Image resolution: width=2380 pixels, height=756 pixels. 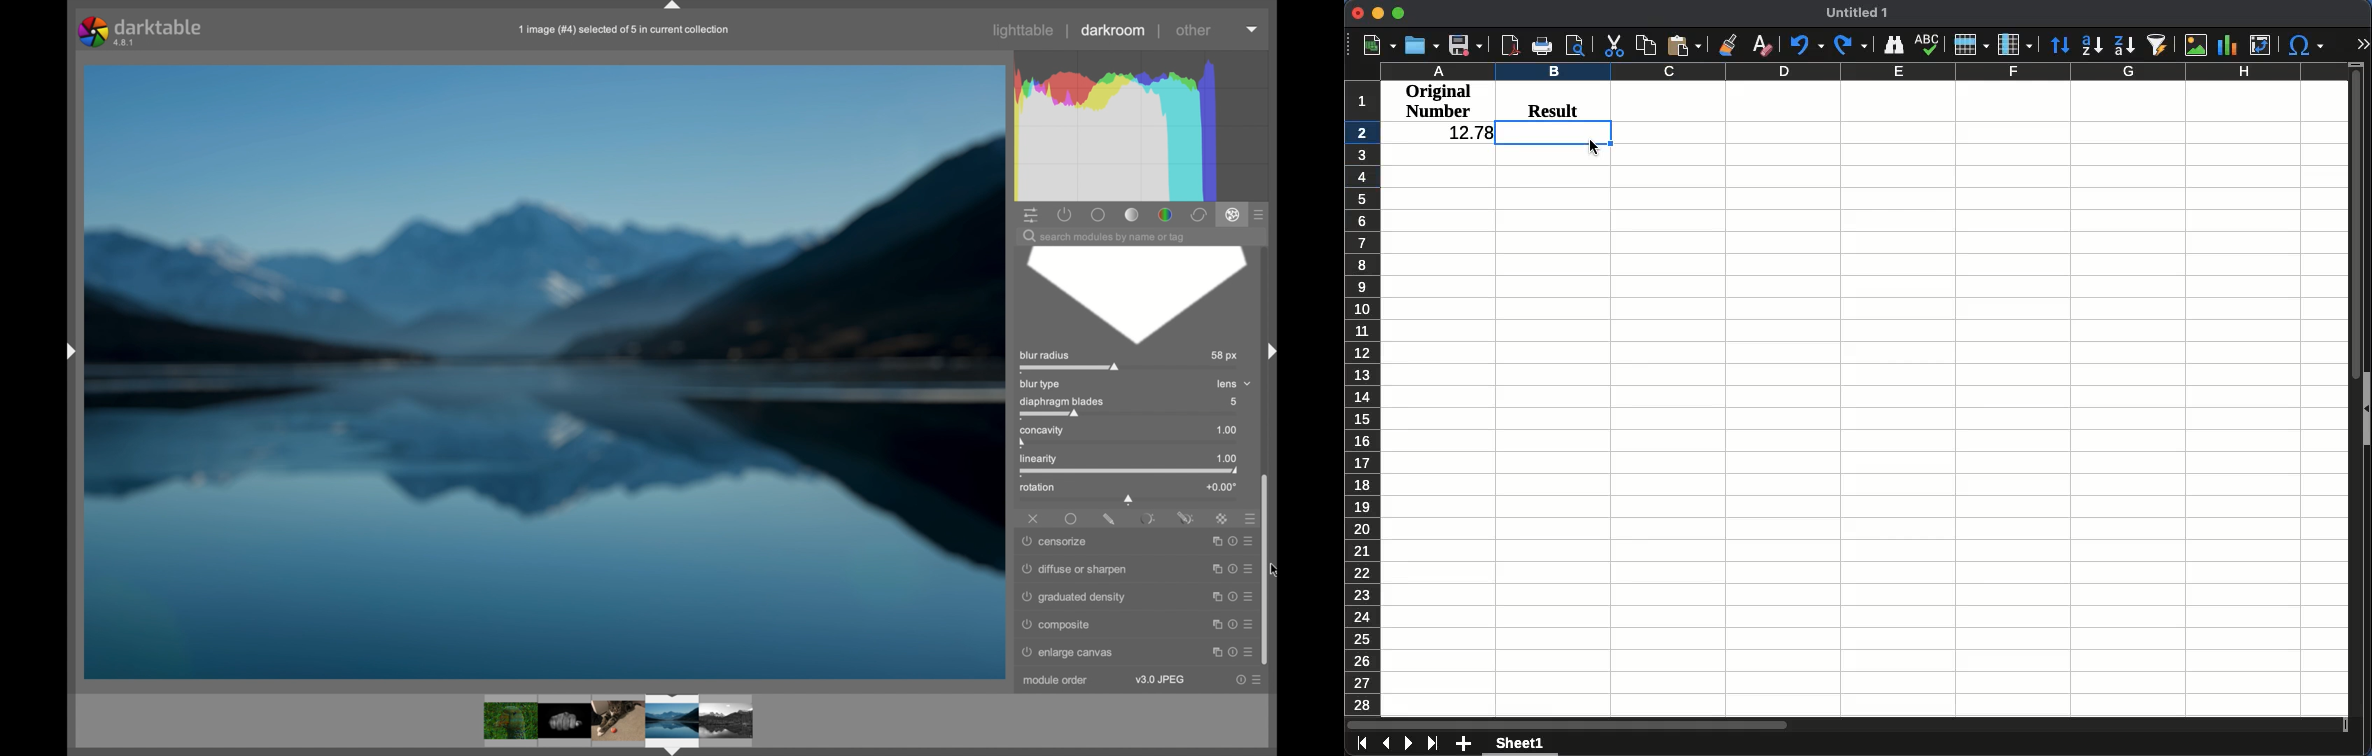 I want to click on drag handle, so click(x=673, y=6).